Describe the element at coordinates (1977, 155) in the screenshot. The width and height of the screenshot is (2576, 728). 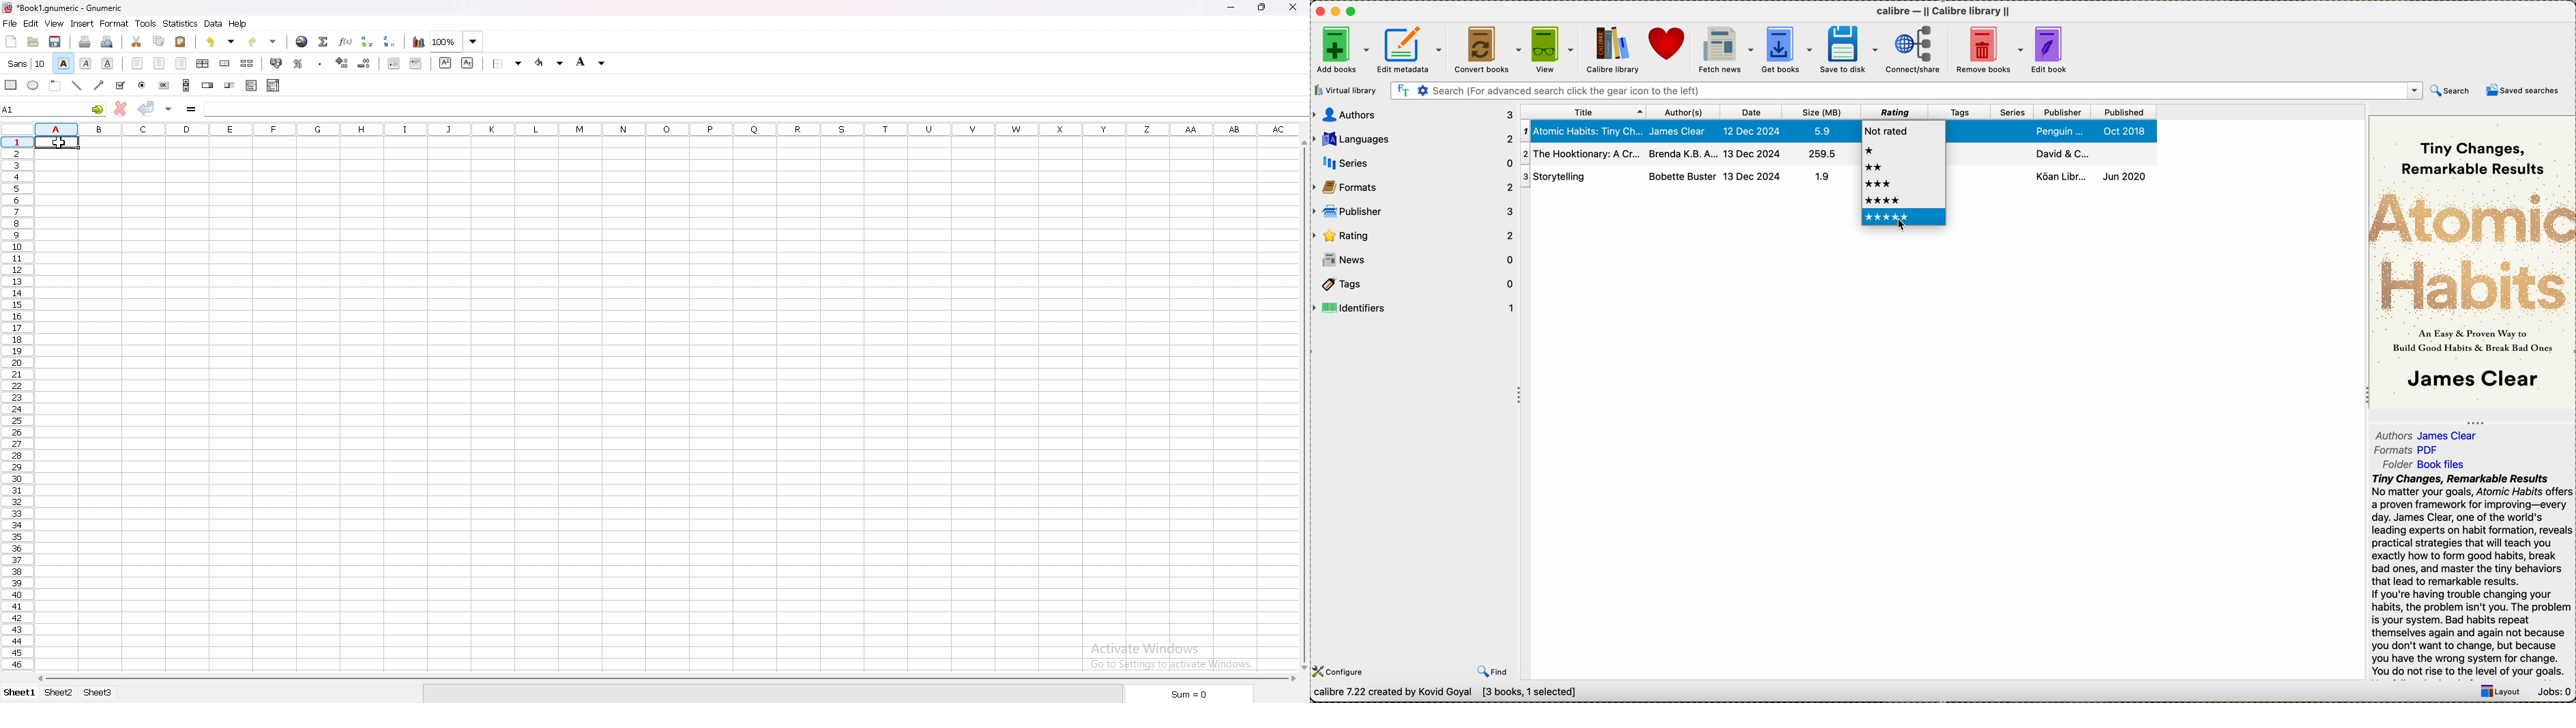
I see `tags` at that location.